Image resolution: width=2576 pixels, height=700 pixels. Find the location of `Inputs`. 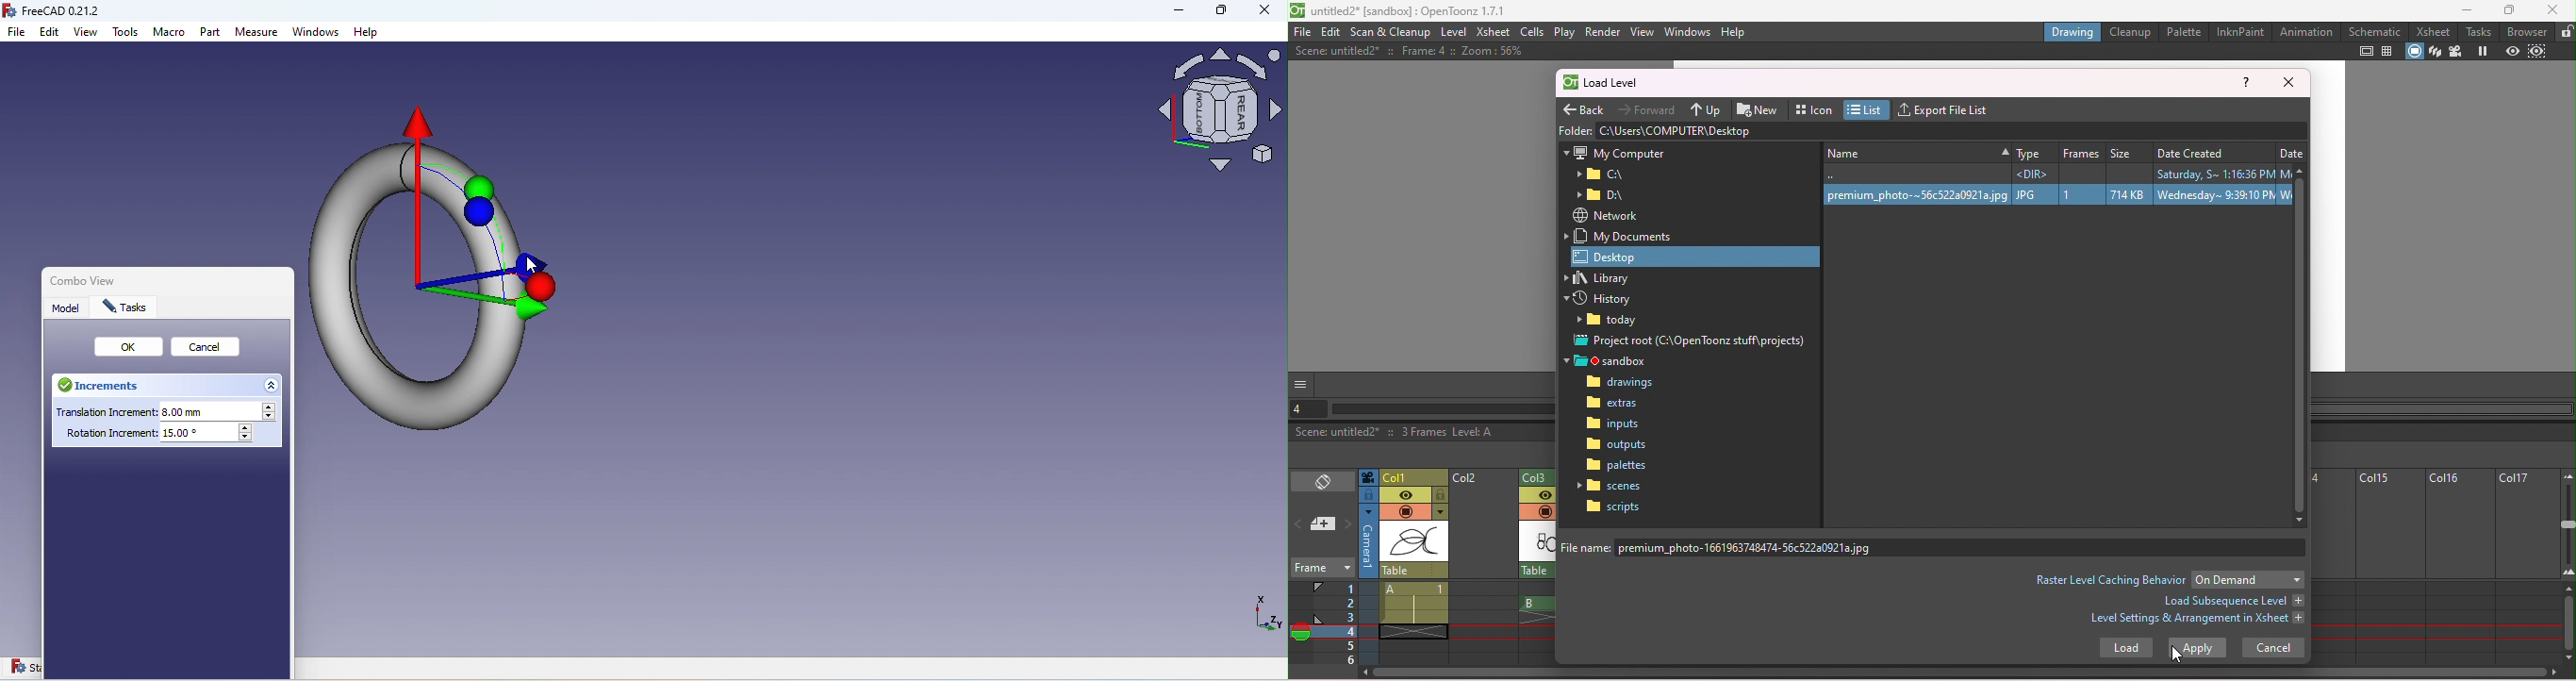

Inputs is located at coordinates (1616, 425).